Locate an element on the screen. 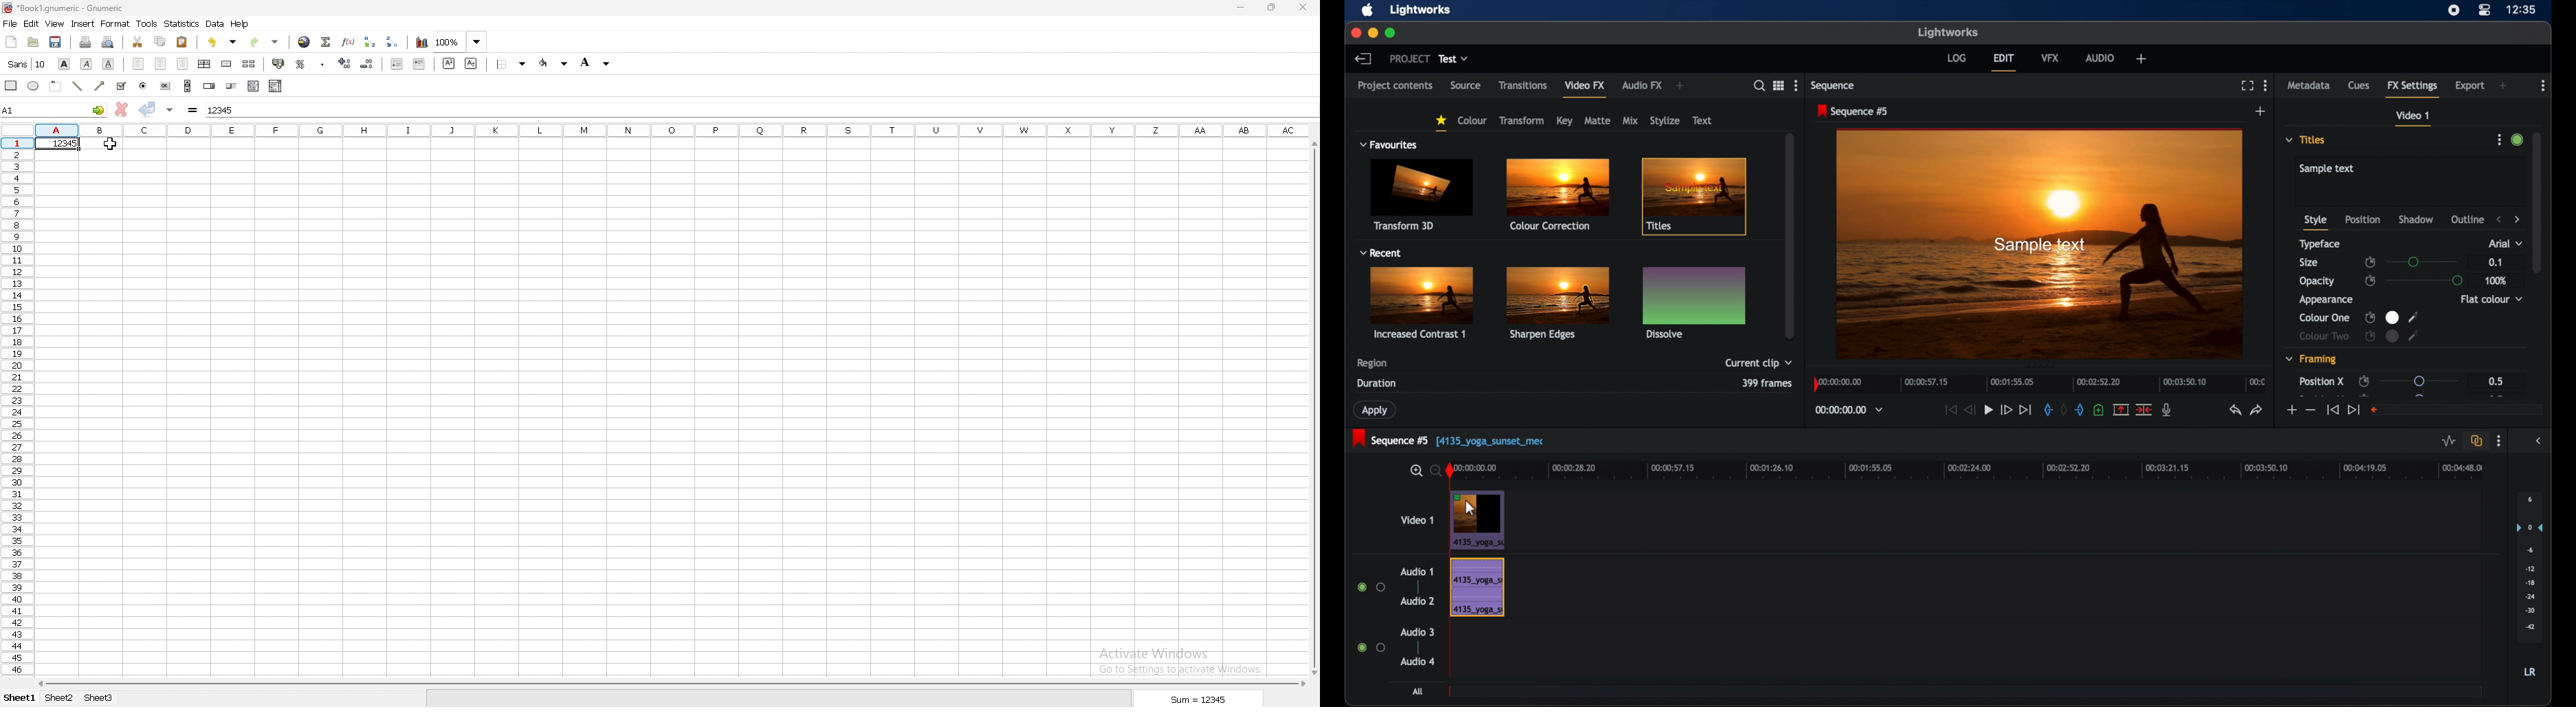 Image resolution: width=2576 pixels, height=728 pixels. search is located at coordinates (1758, 86).